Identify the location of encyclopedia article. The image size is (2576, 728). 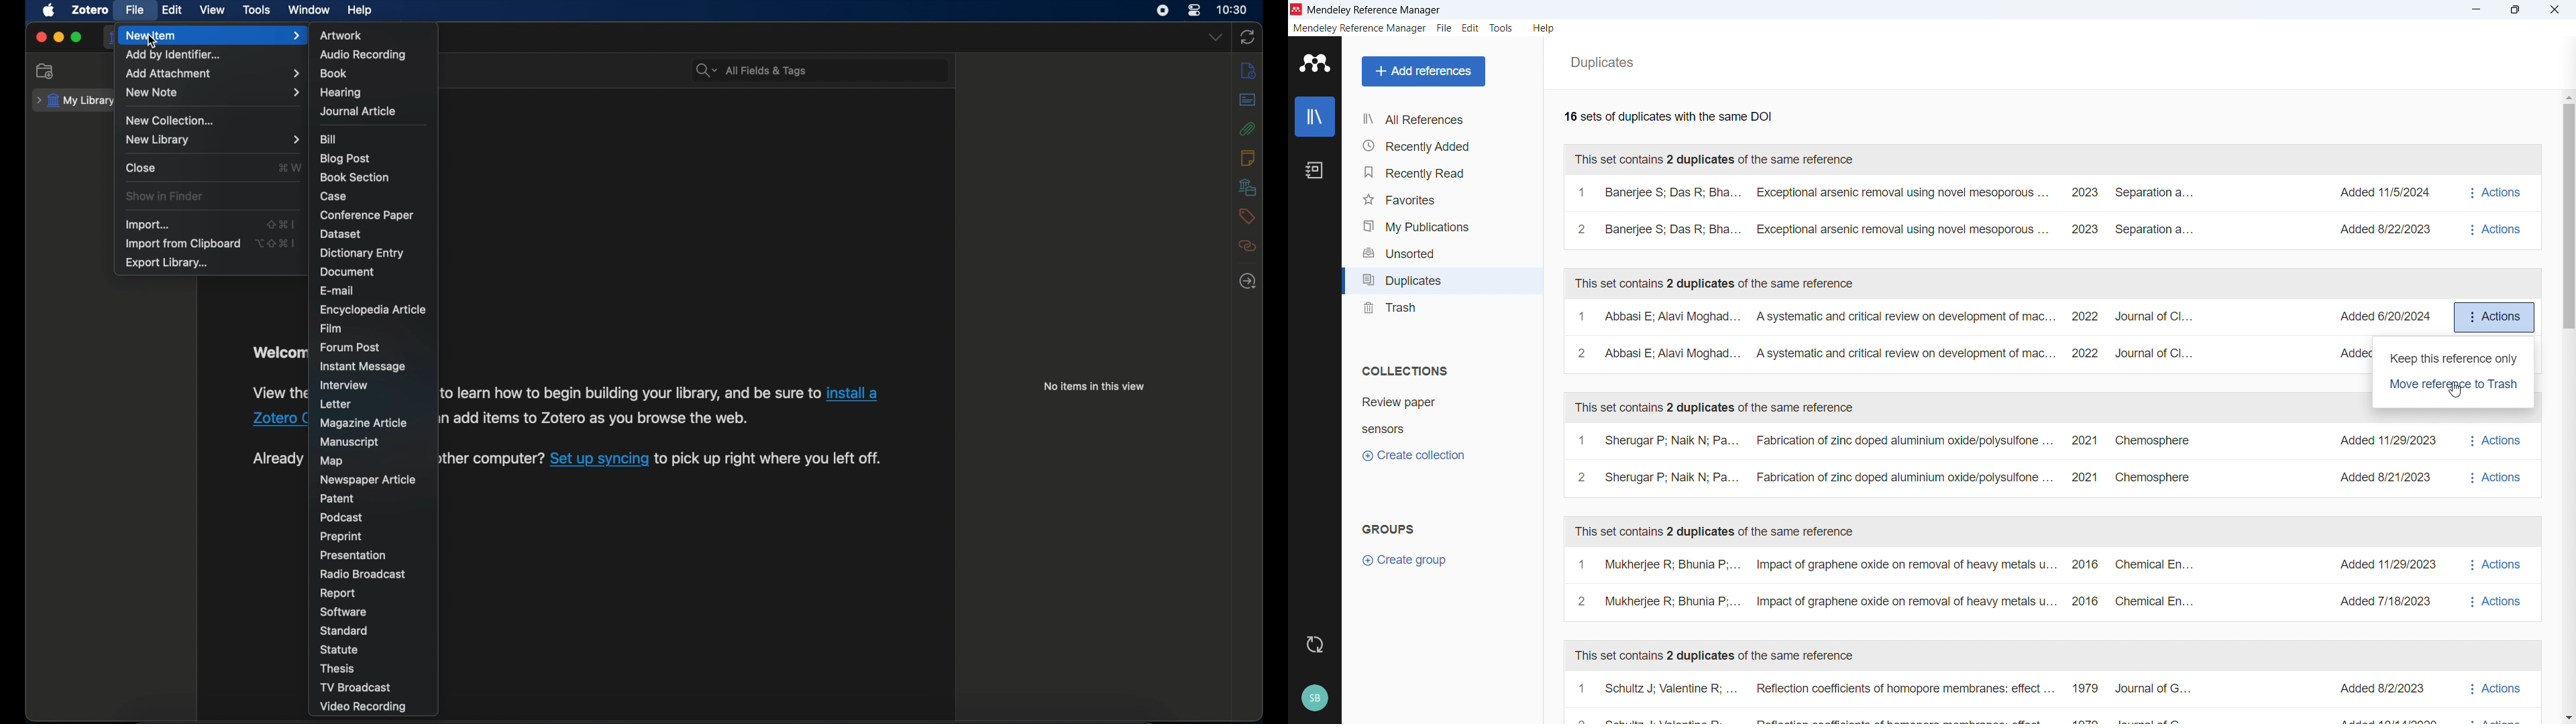
(374, 310).